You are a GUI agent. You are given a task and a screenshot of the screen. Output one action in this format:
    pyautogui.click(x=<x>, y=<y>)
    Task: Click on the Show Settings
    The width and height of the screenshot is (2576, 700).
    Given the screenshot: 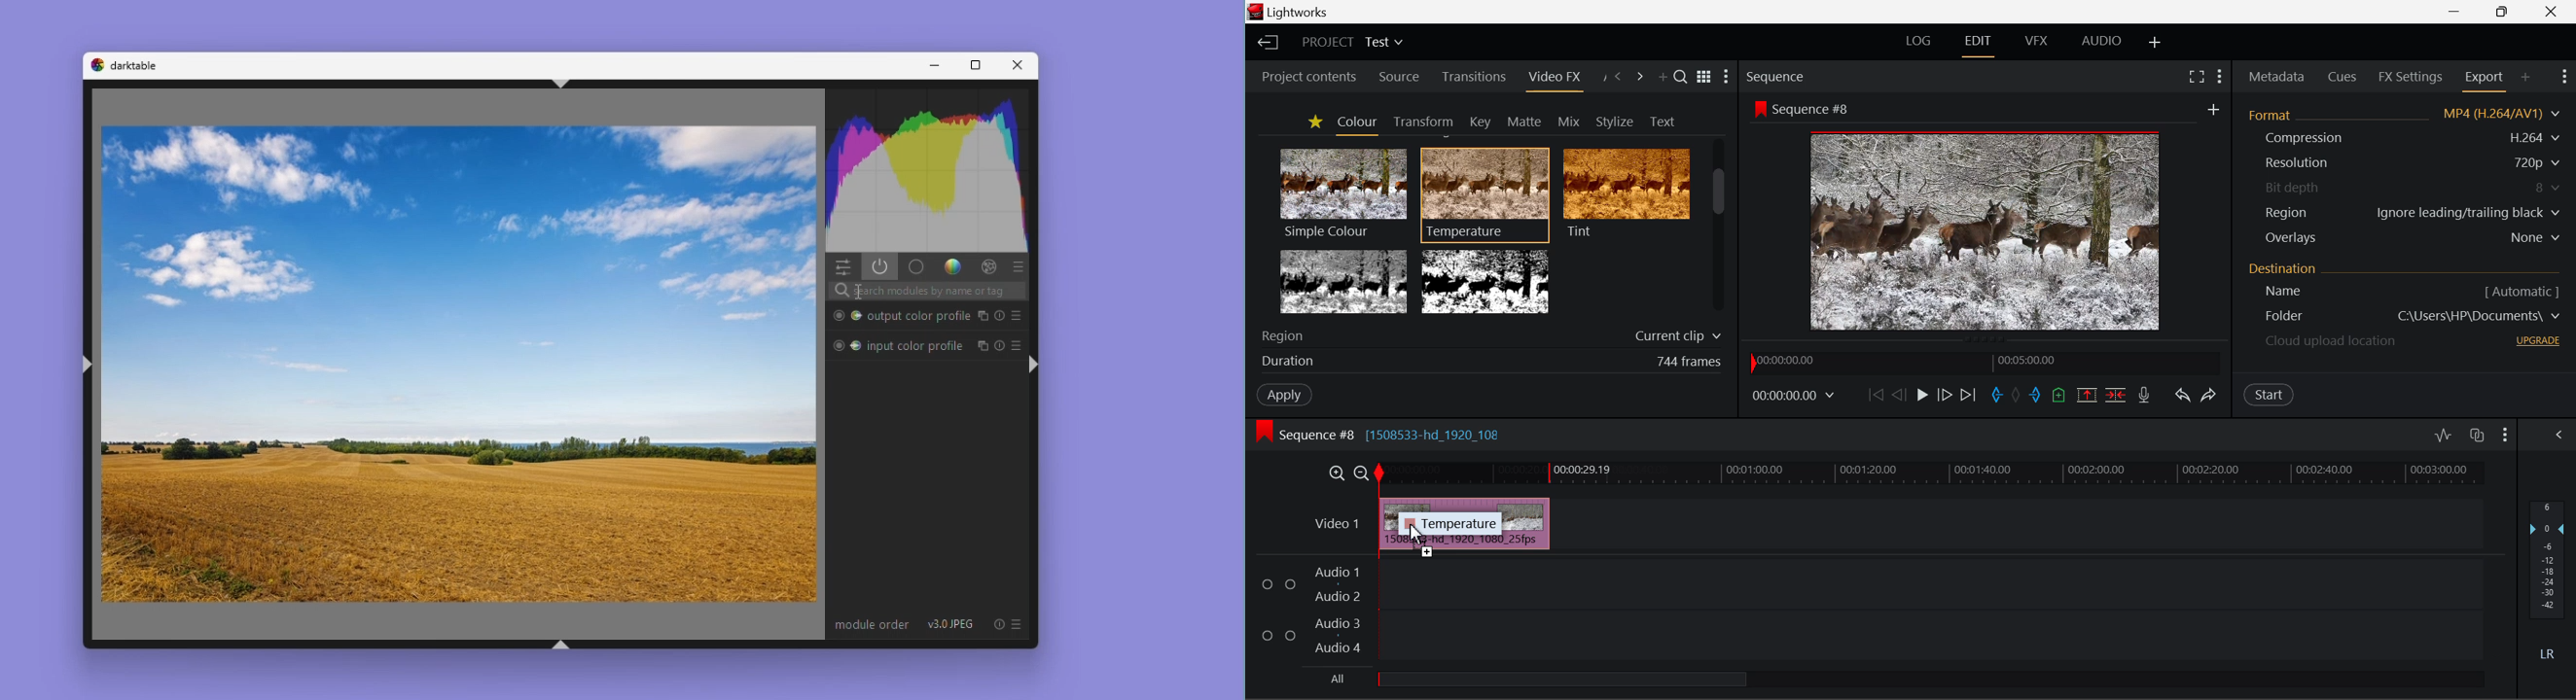 What is the action you would take?
    pyautogui.click(x=2219, y=78)
    